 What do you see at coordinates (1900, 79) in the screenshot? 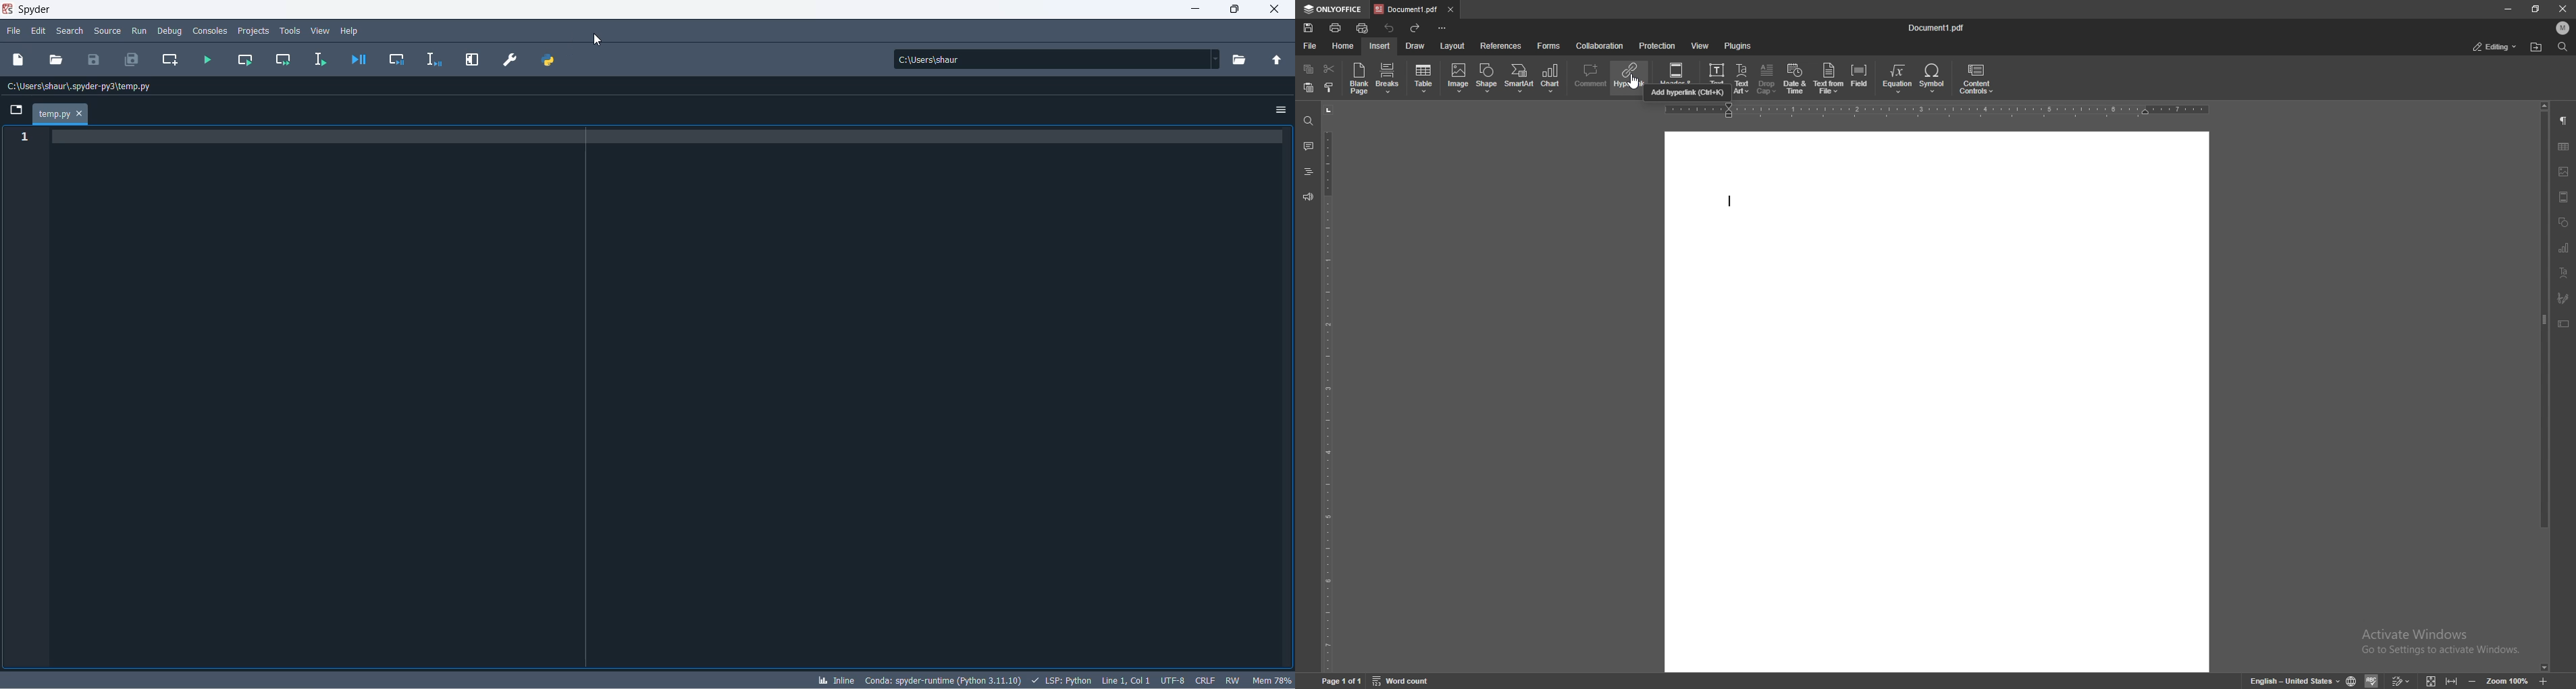
I see `equation` at bounding box center [1900, 79].